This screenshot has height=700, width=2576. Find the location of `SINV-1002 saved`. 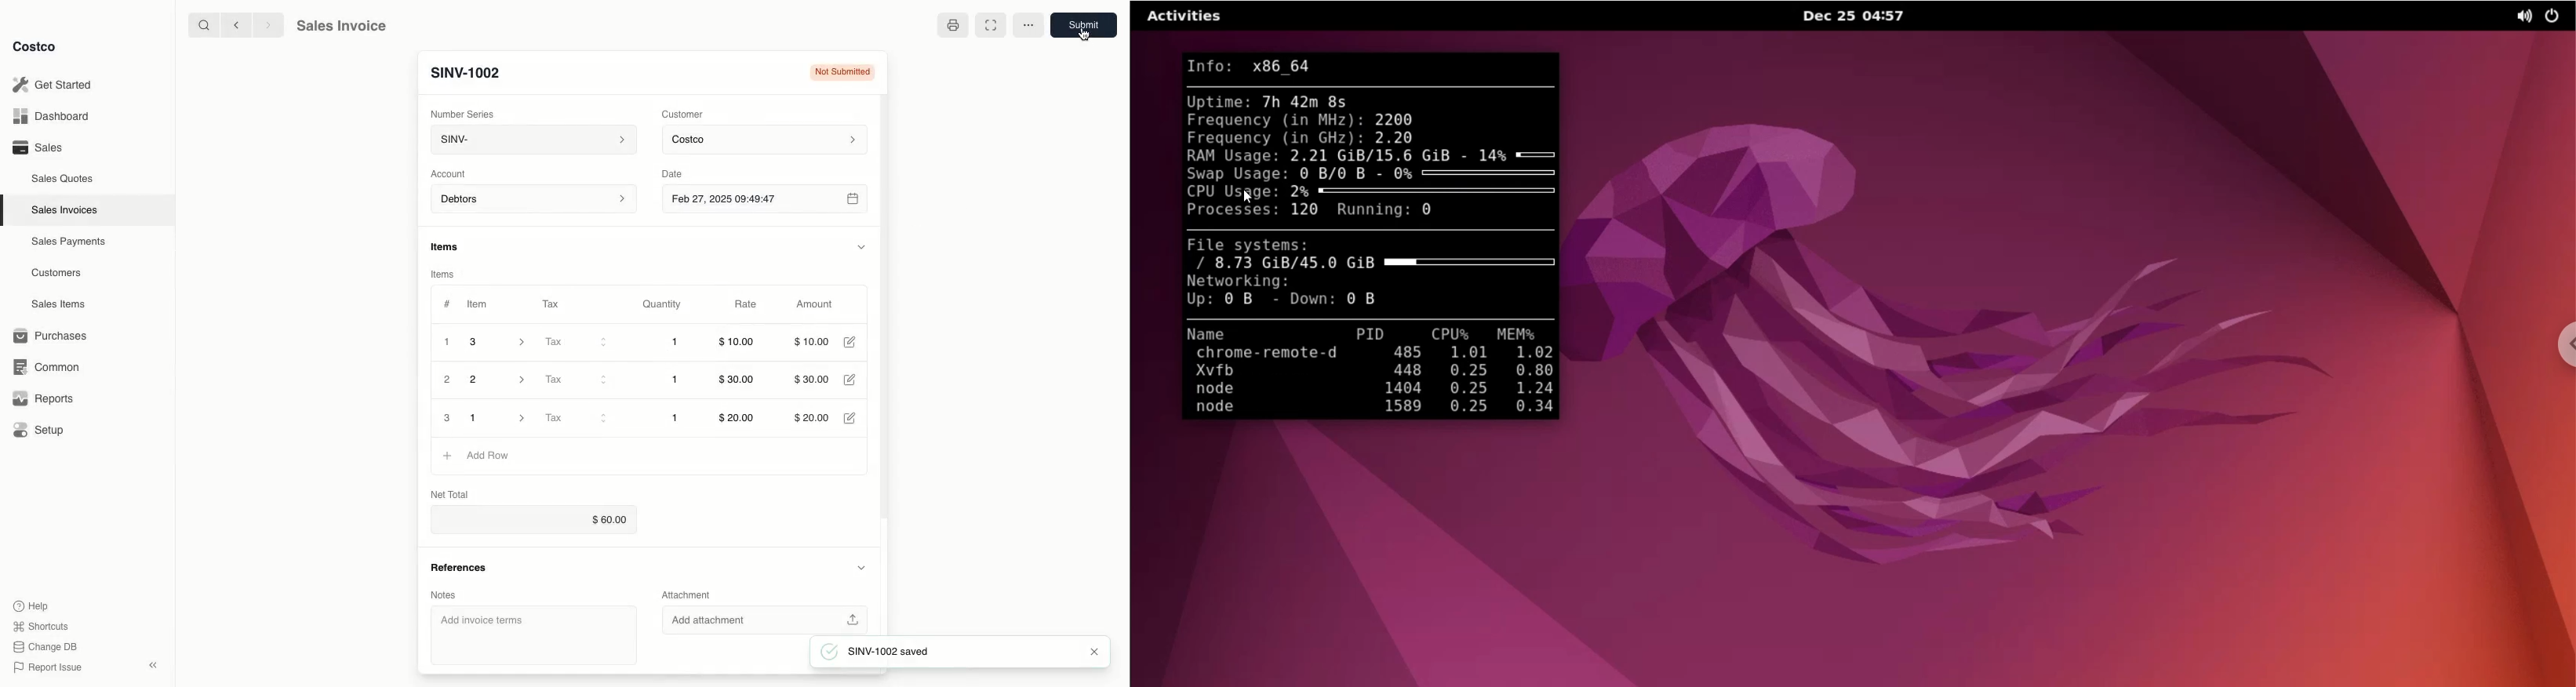

SINV-1002 saved is located at coordinates (879, 652).